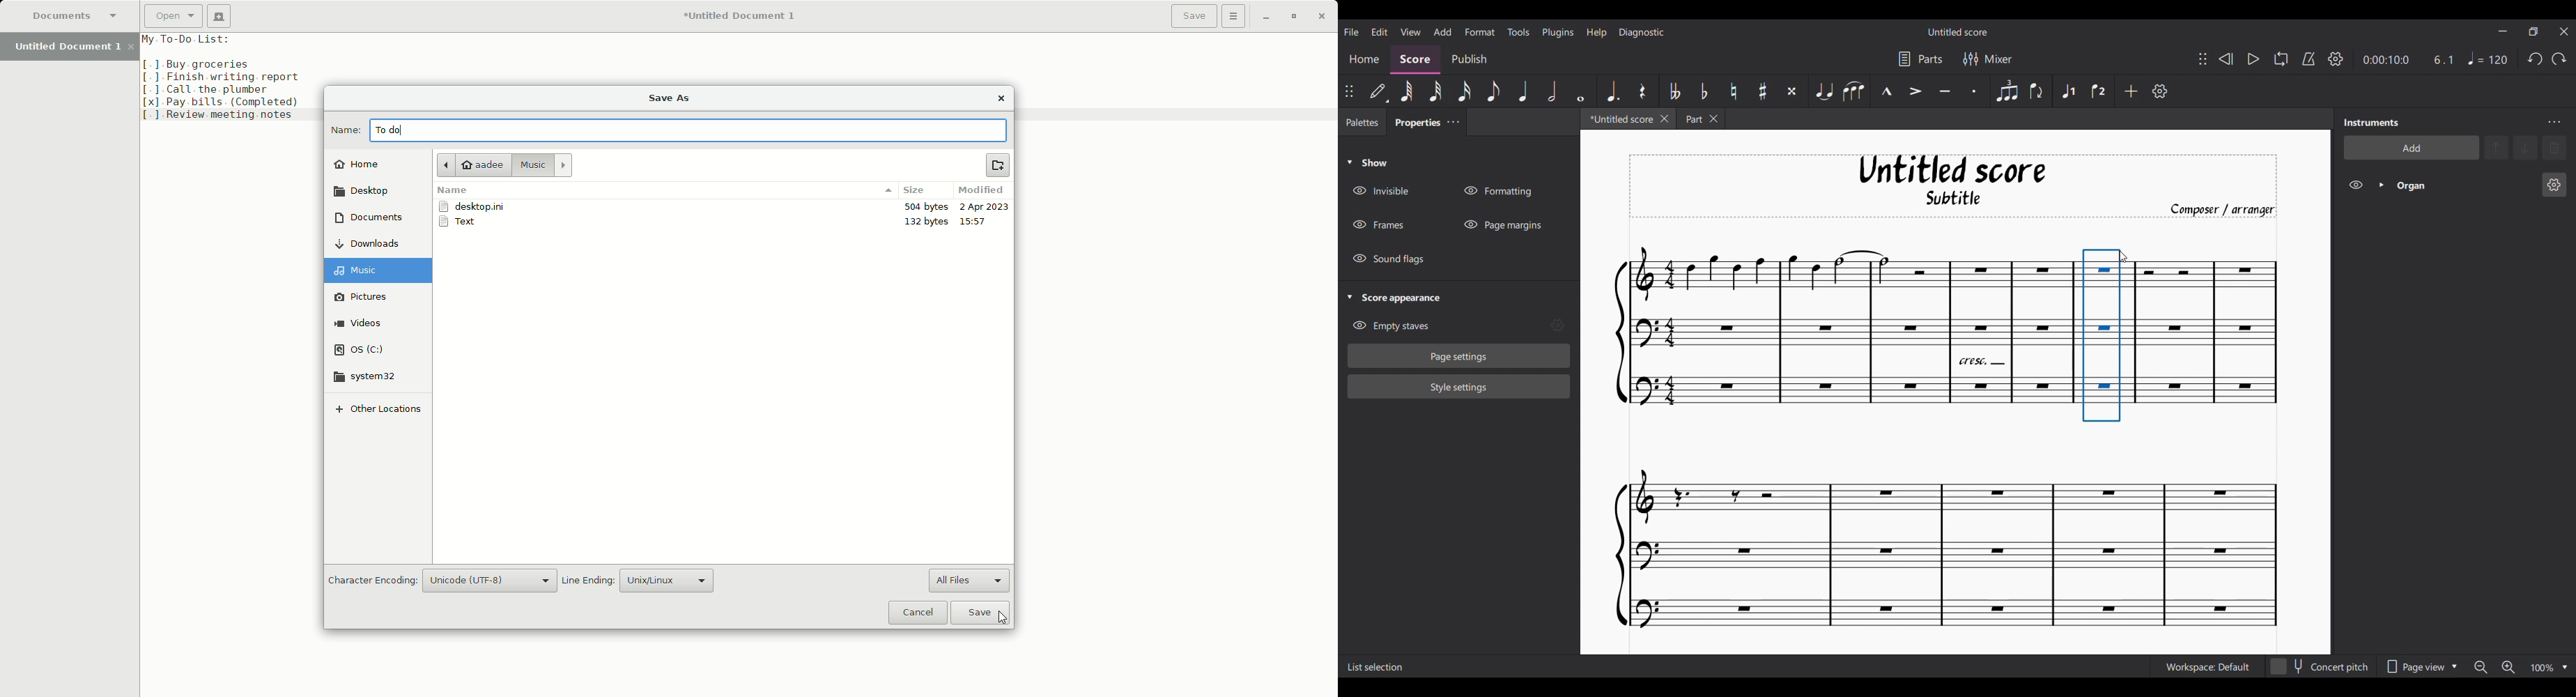  What do you see at coordinates (1552, 91) in the screenshot?
I see `Half note` at bounding box center [1552, 91].